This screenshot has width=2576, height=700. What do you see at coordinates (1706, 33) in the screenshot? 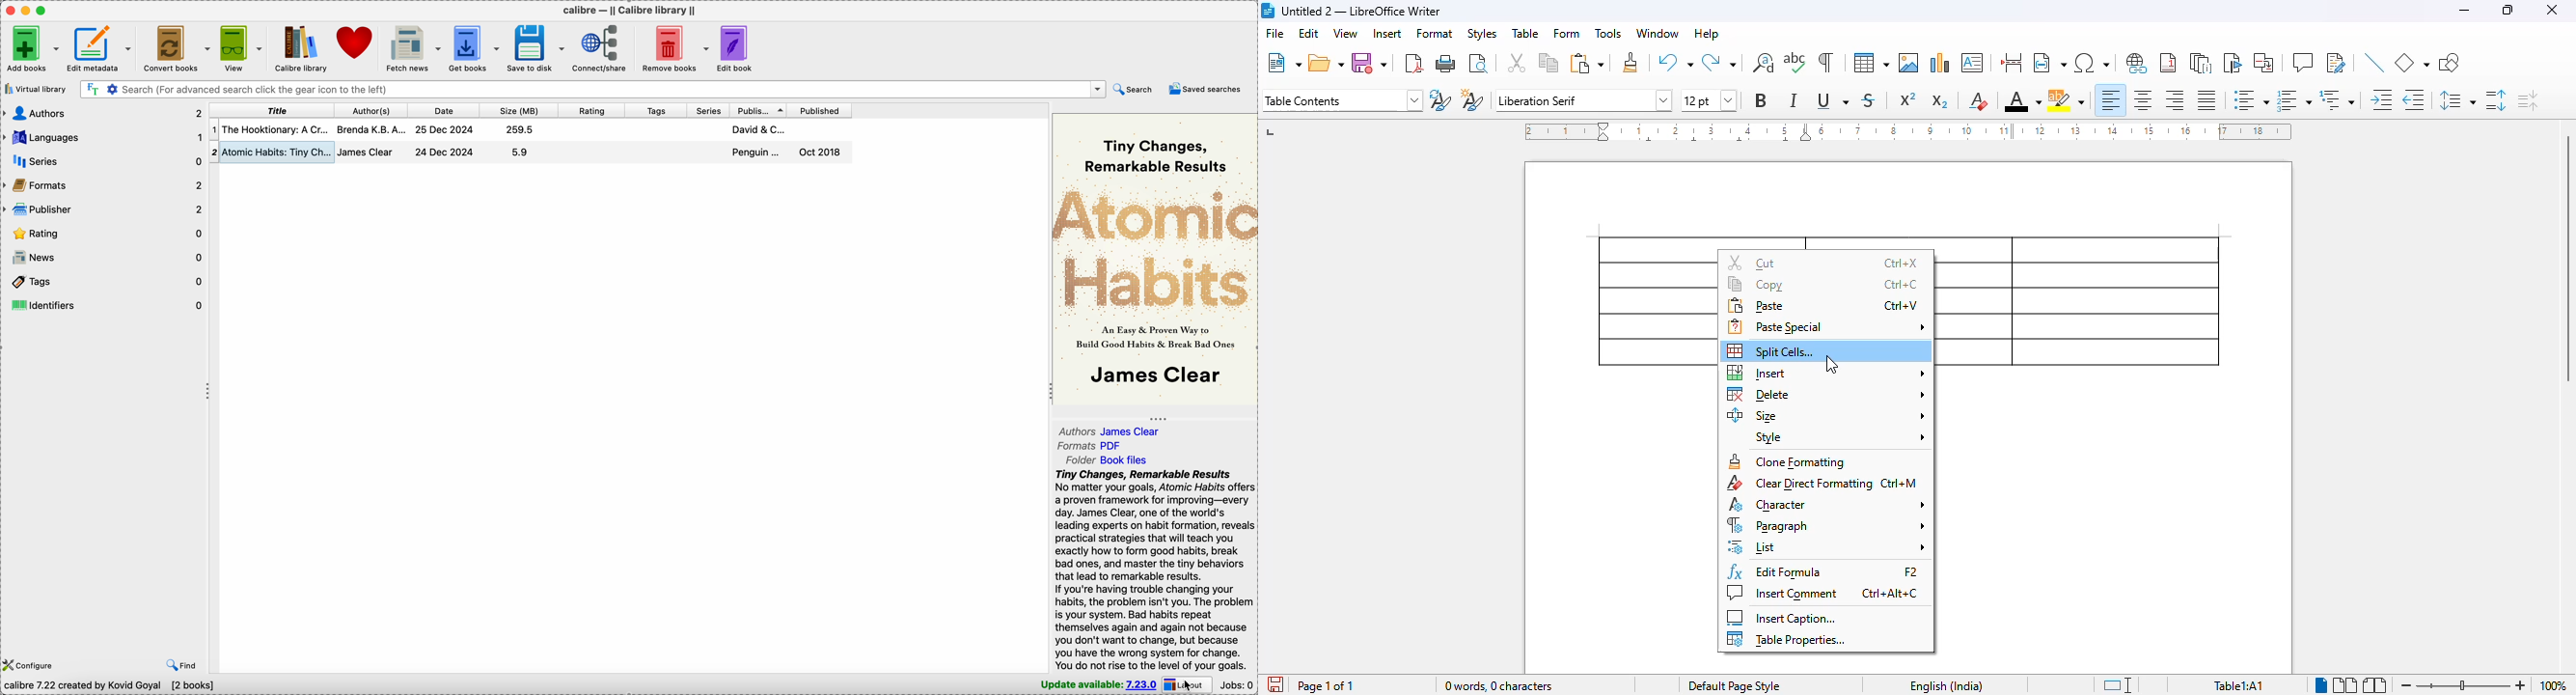
I see `help` at bounding box center [1706, 33].